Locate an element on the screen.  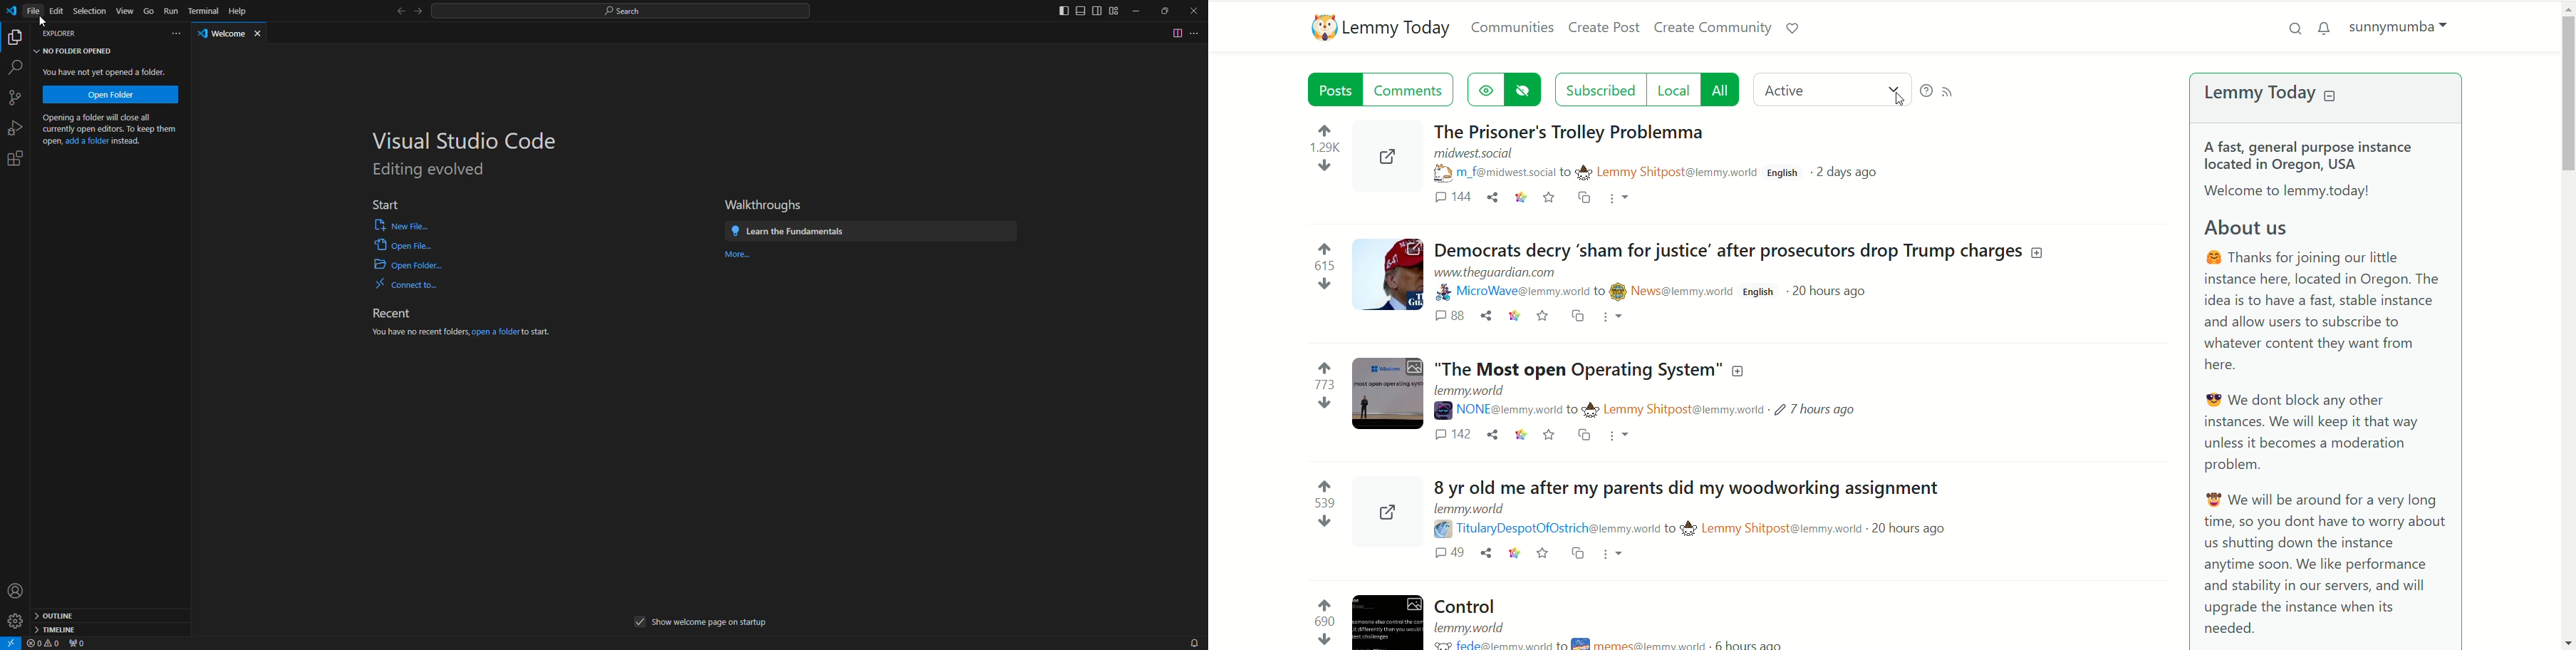
support lemmy is located at coordinates (1793, 29).